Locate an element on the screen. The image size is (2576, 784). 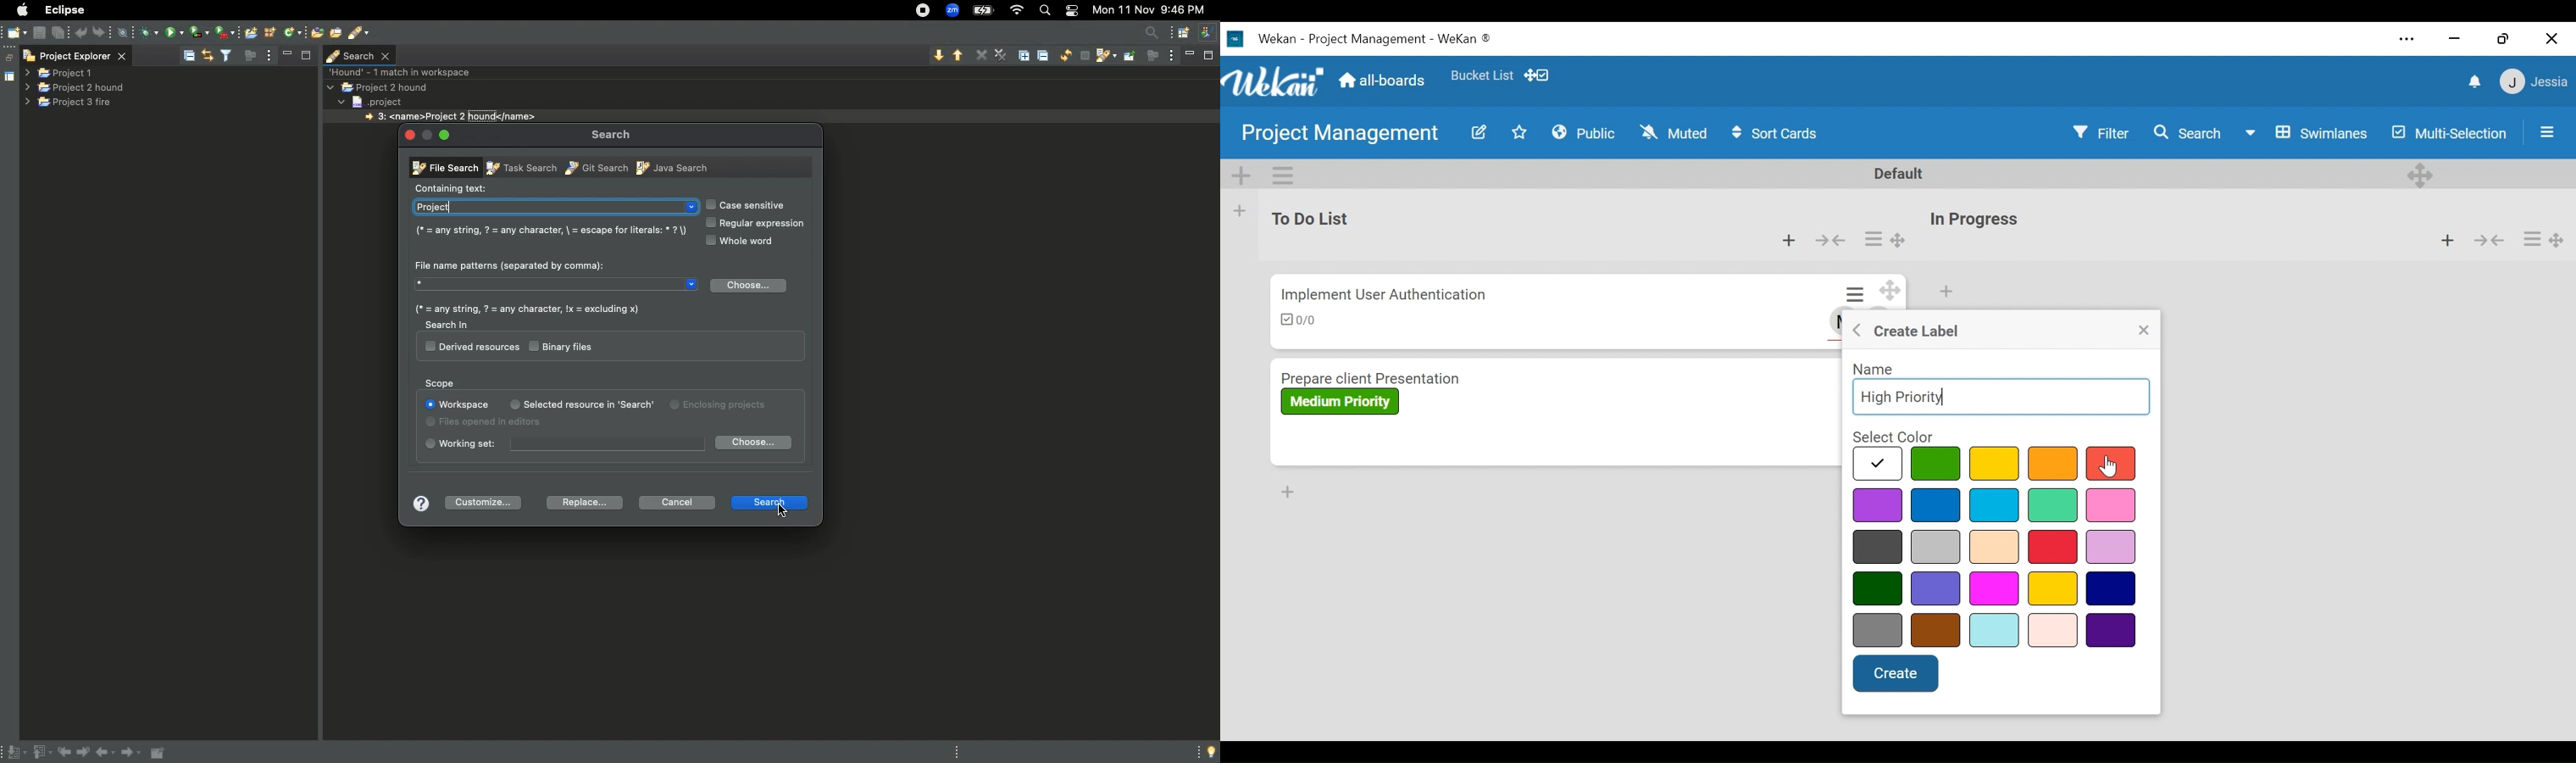
Desktop drag handles is located at coordinates (1892, 290).